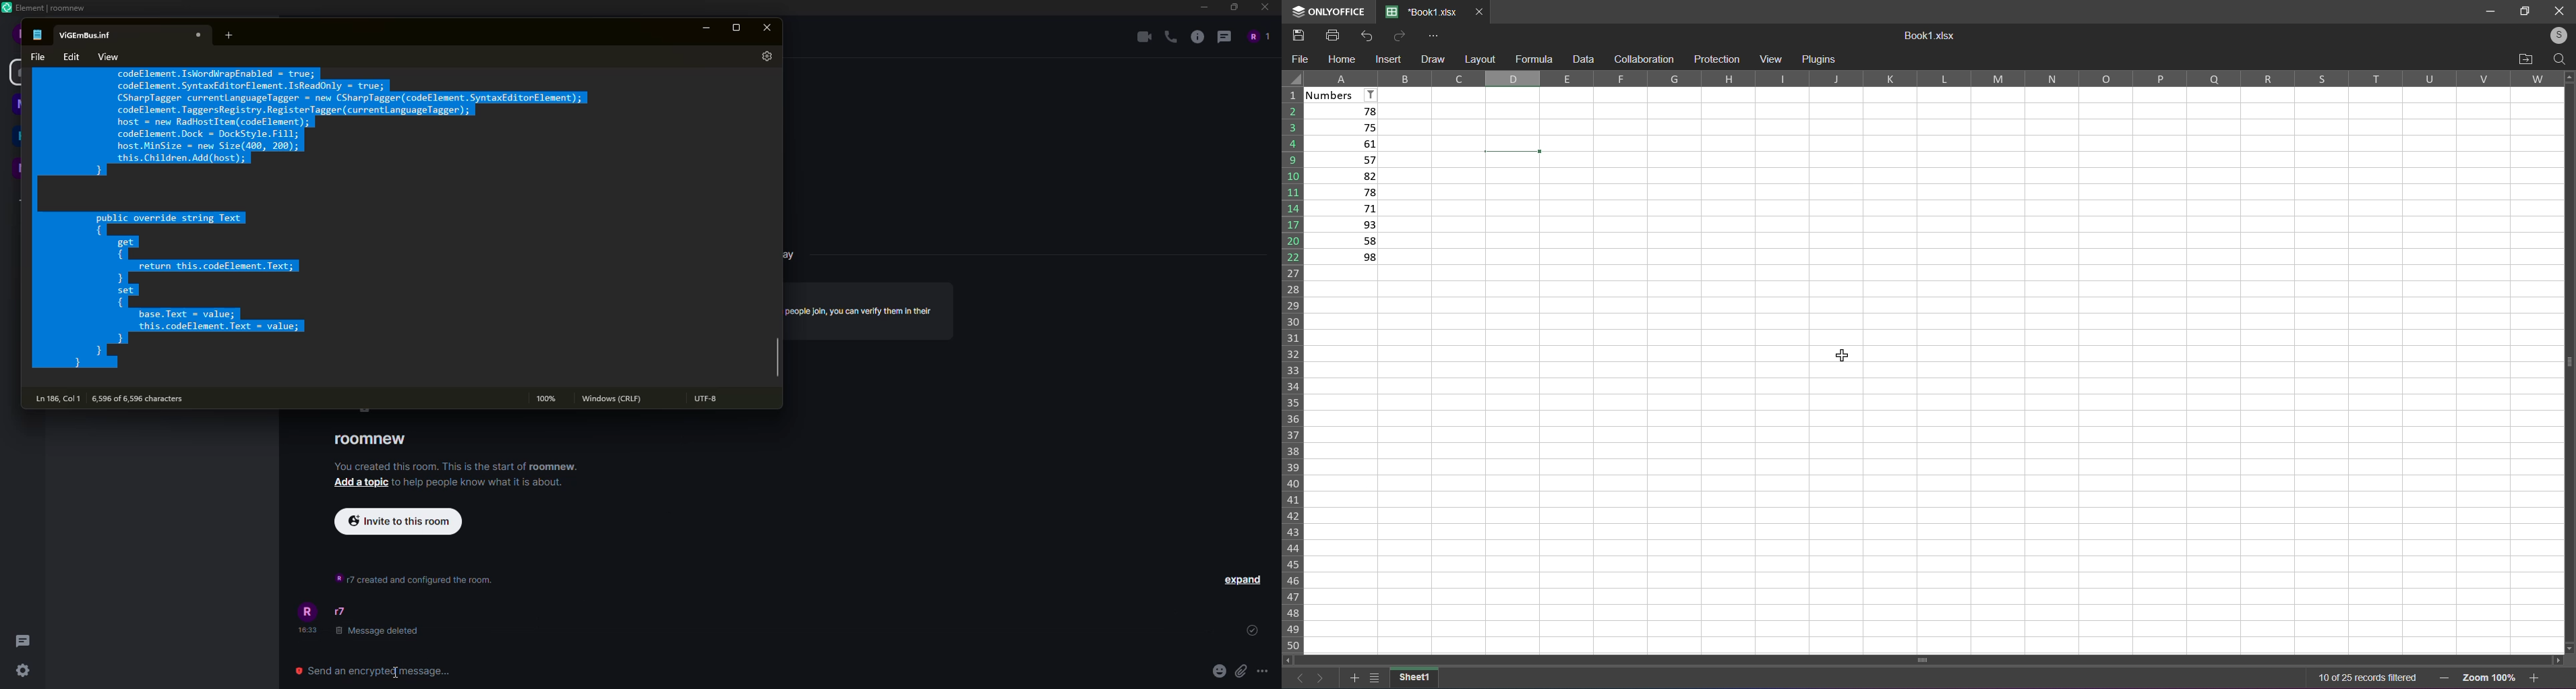  I want to click on utf, so click(710, 400).